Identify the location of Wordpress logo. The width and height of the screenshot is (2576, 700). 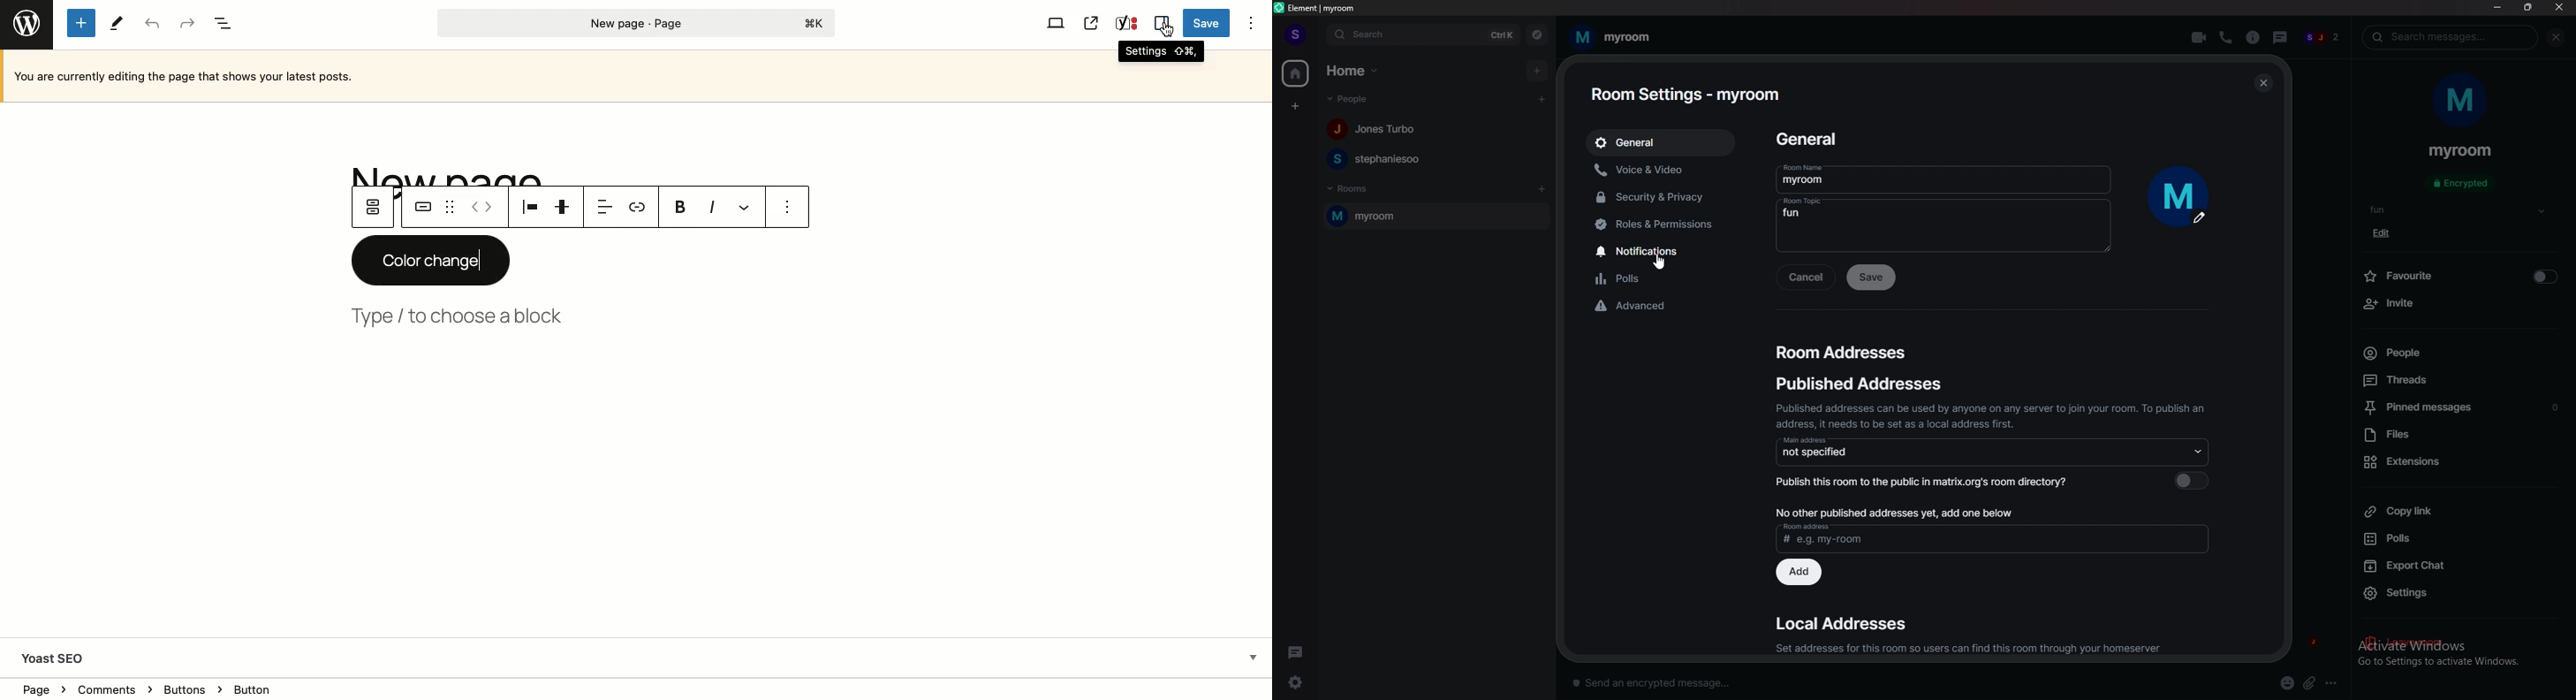
(27, 23).